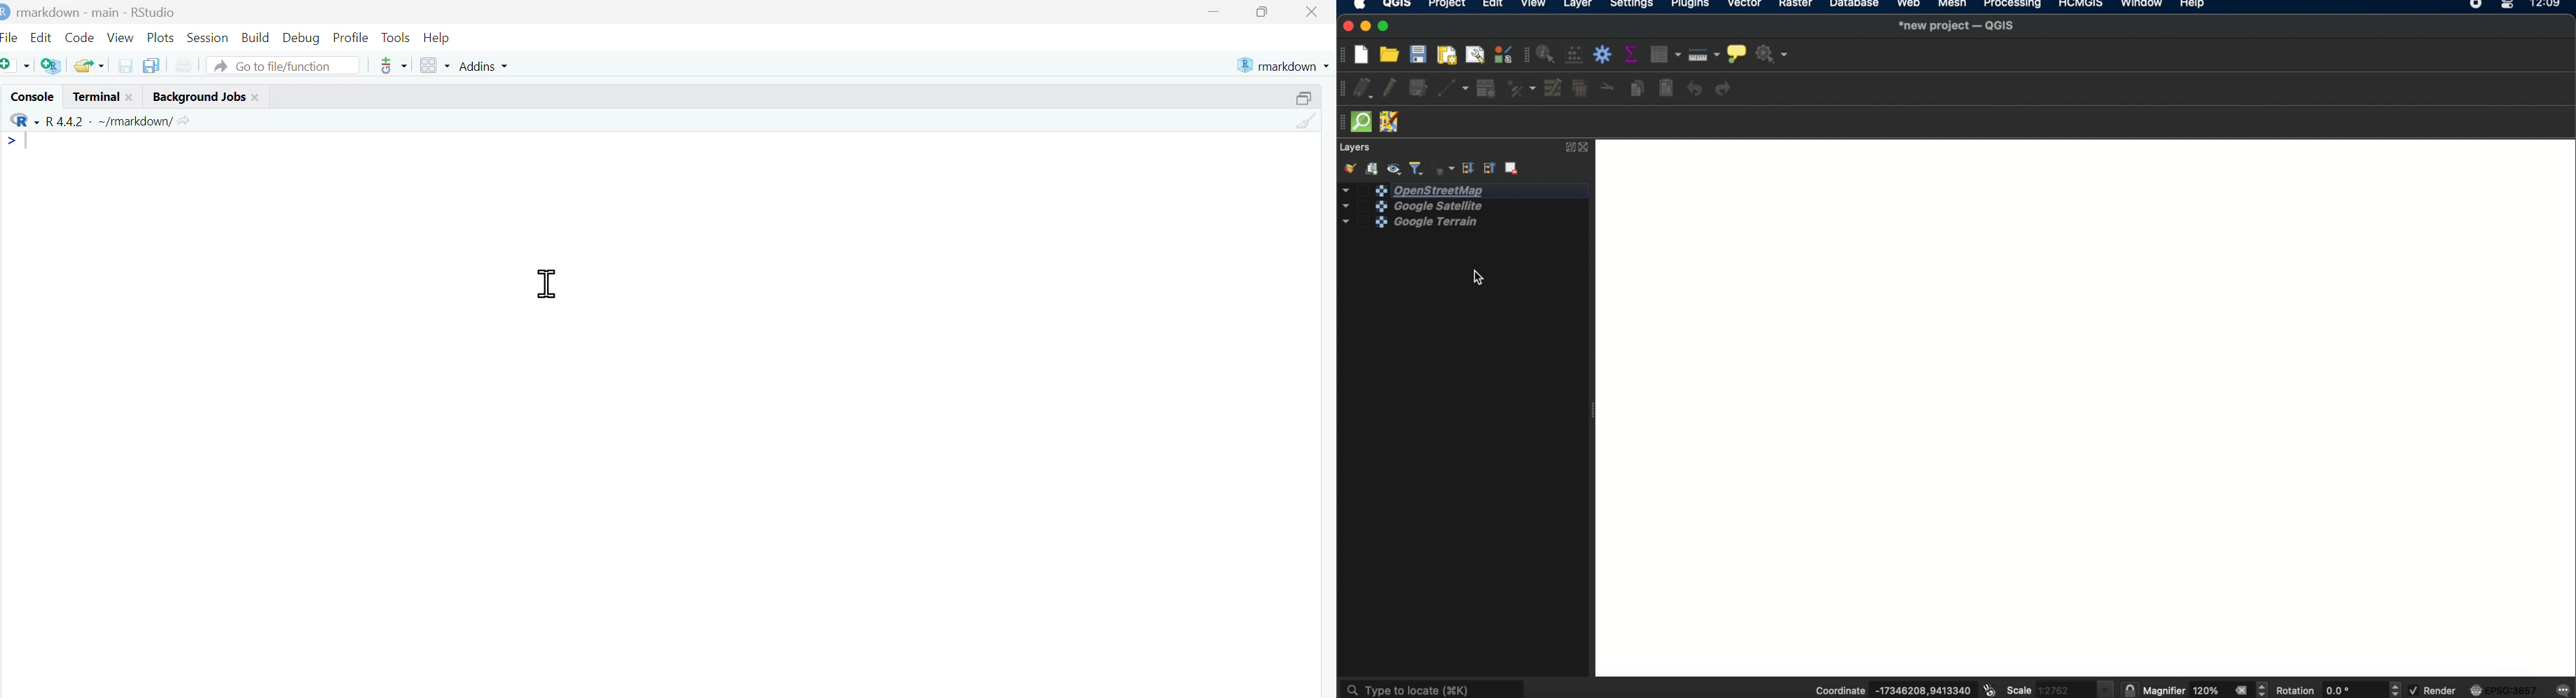 The image size is (2576, 700). What do you see at coordinates (65, 120) in the screenshot?
I see `R 4.4.2` at bounding box center [65, 120].